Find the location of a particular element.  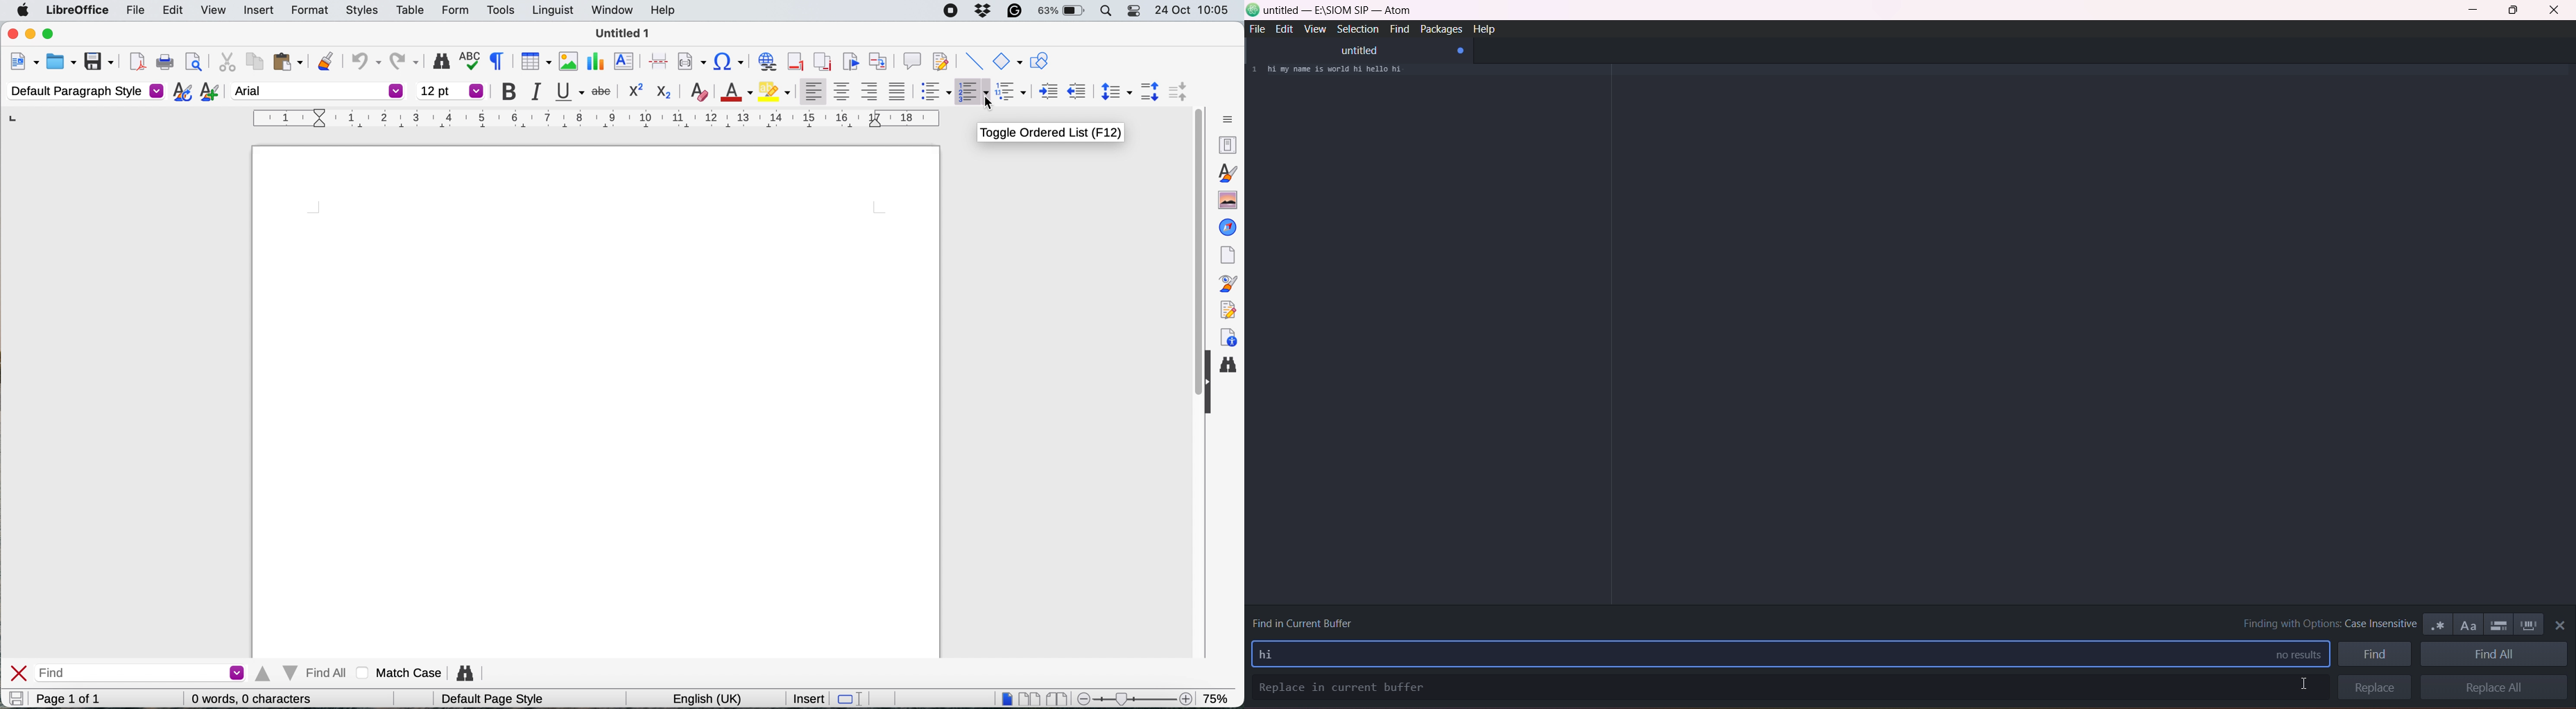

increase indent is located at coordinates (1078, 90).